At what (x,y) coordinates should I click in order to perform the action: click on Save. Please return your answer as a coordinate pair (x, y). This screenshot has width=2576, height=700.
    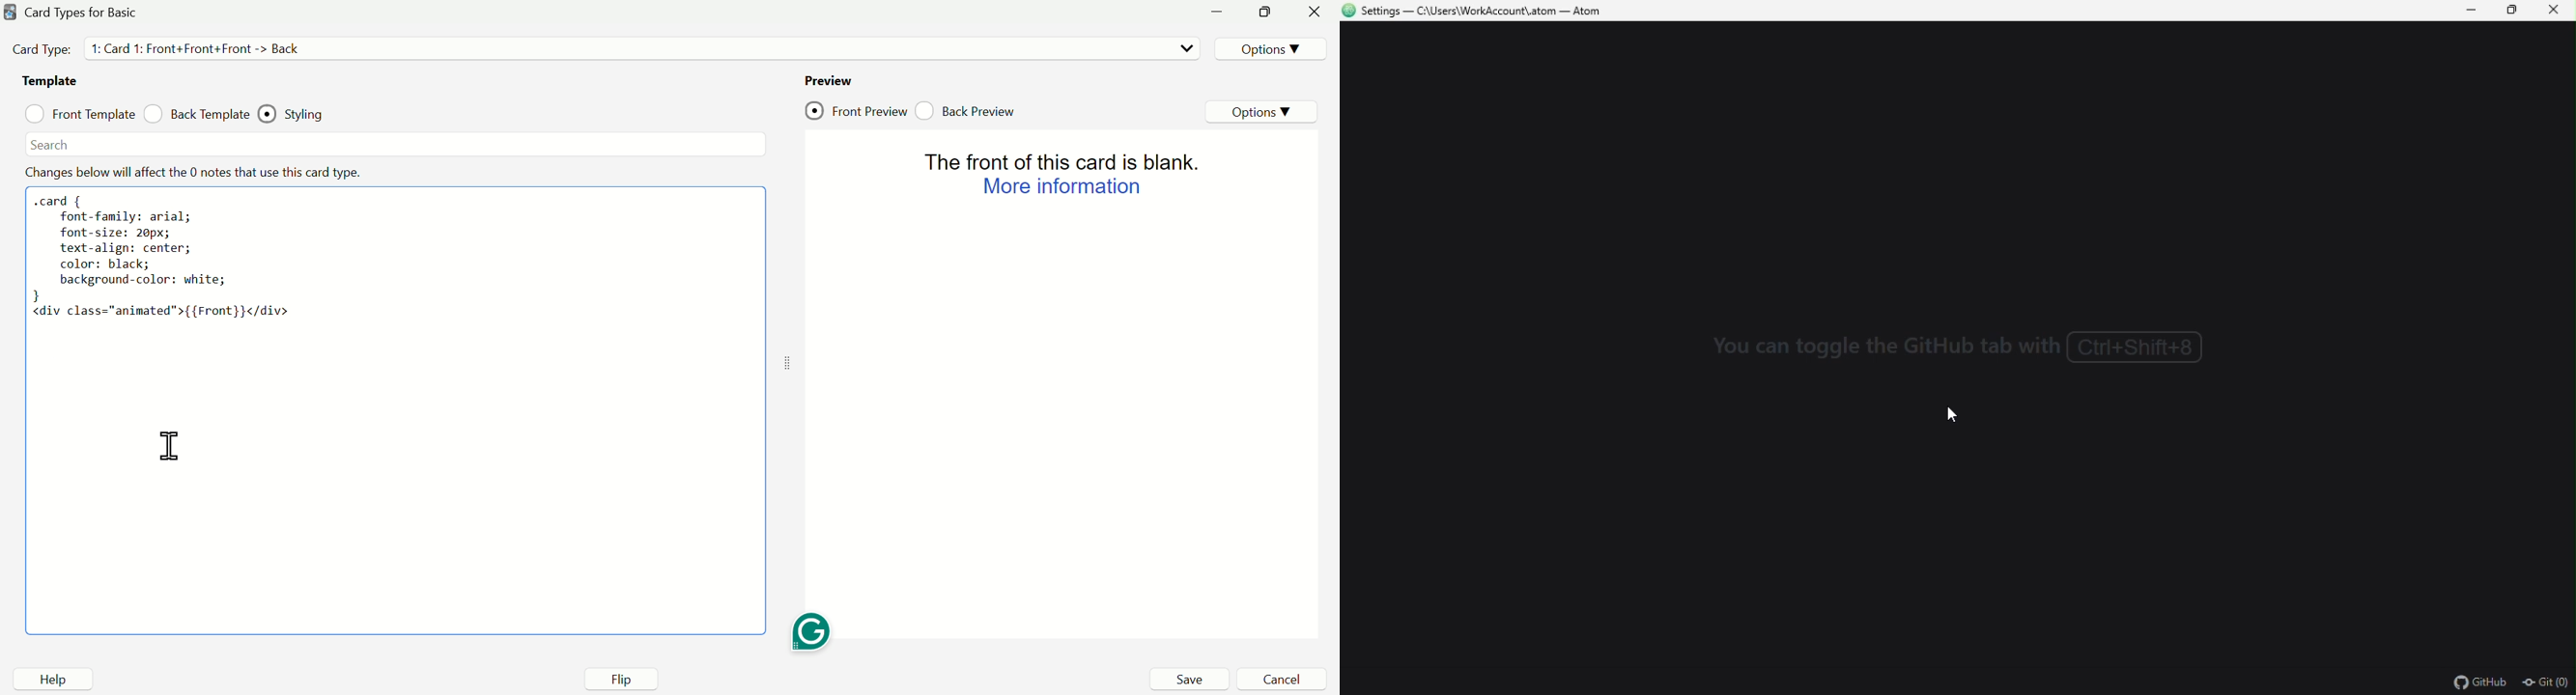
    Looking at the image, I should click on (1189, 679).